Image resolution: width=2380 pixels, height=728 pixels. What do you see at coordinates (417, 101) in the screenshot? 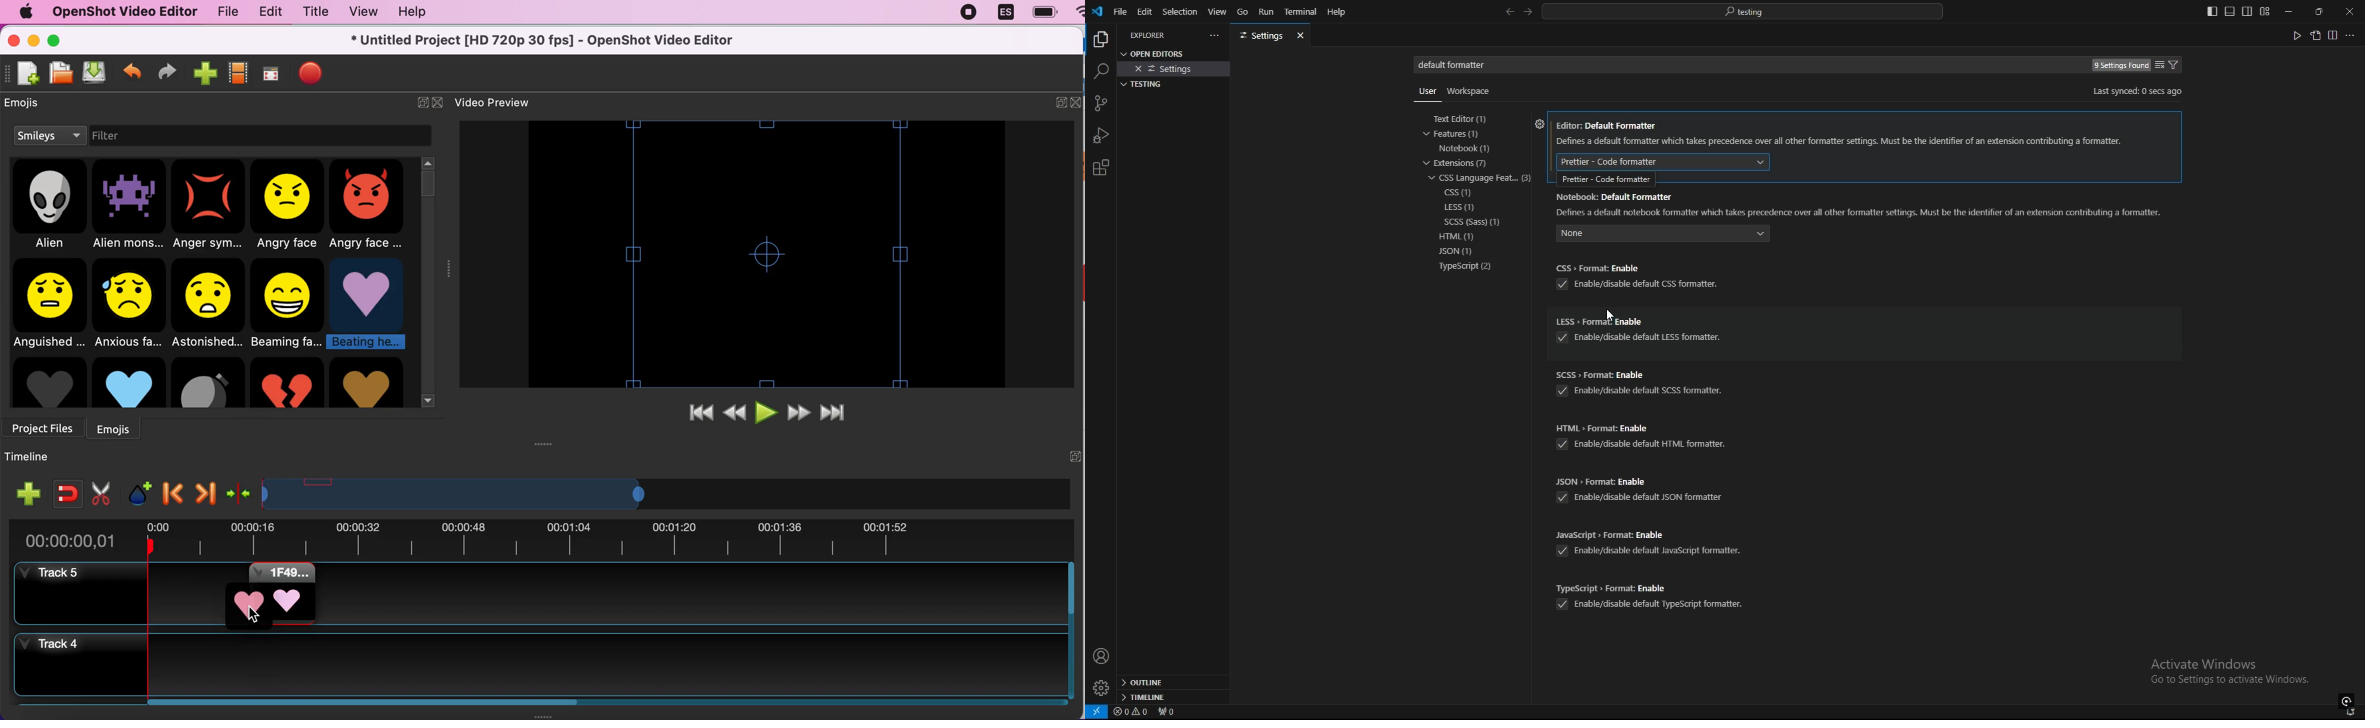
I see `expand/hide` at bounding box center [417, 101].